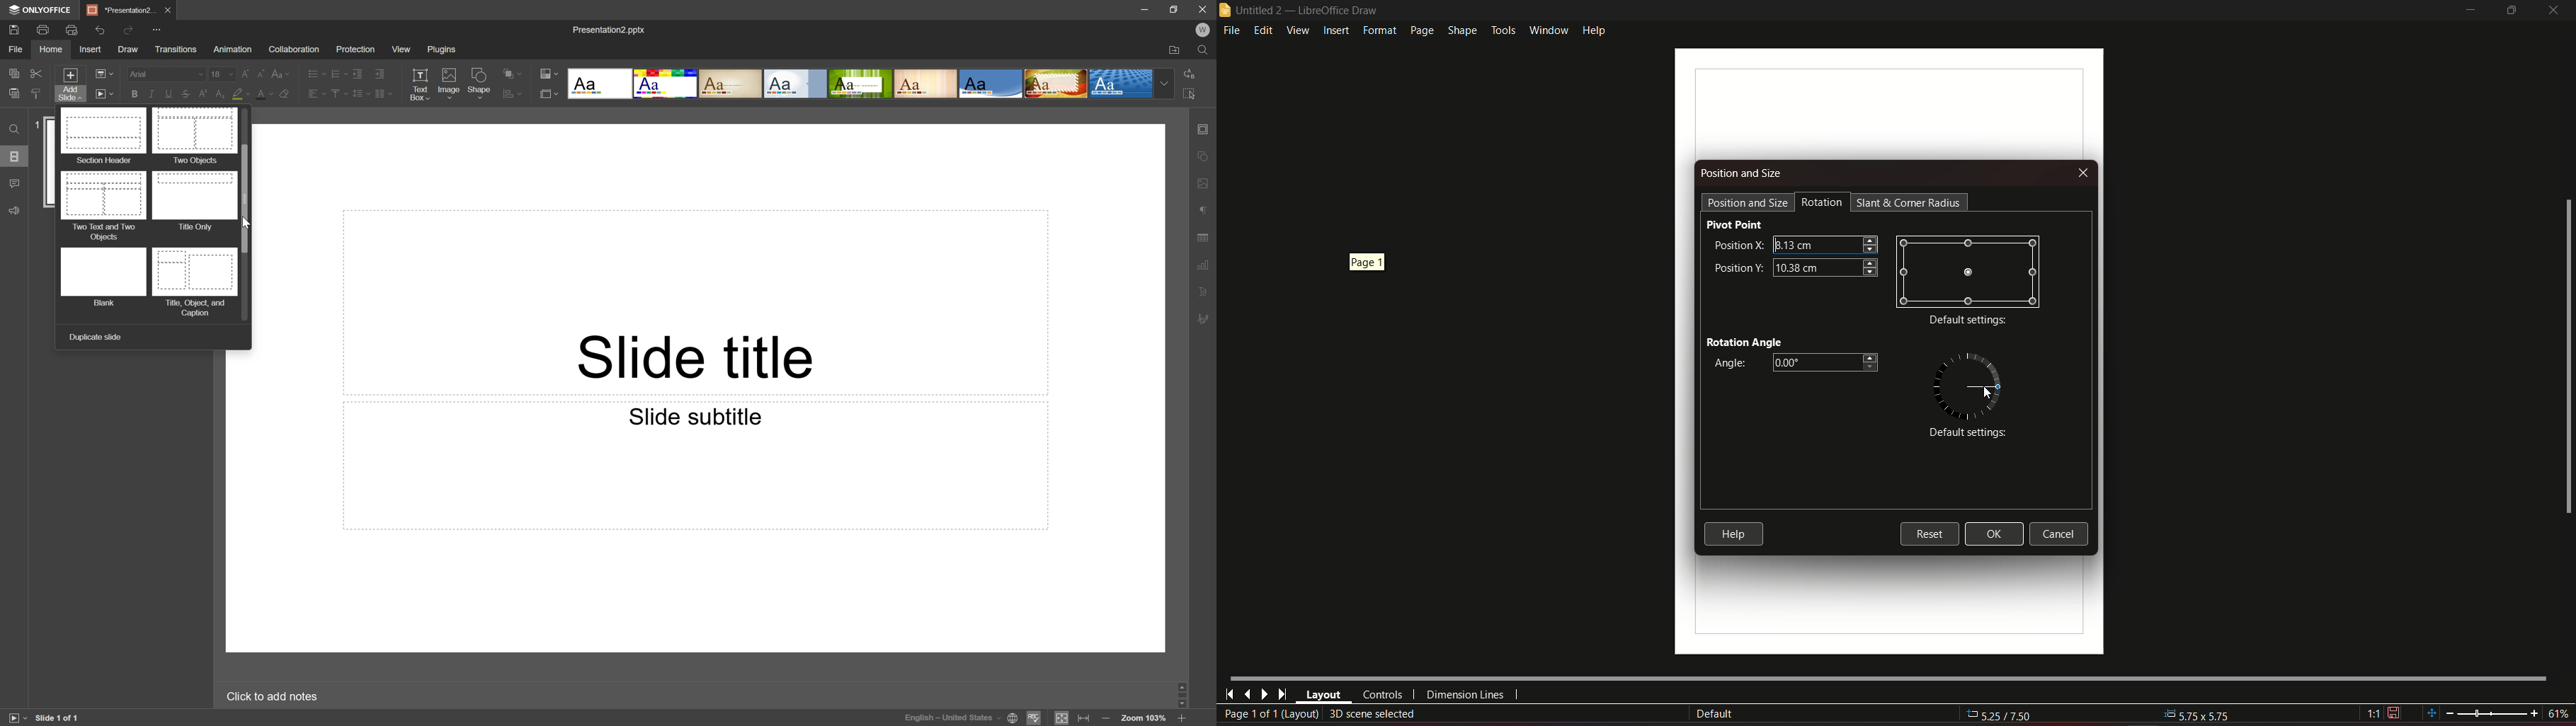 Image resolution: width=2576 pixels, height=728 pixels. I want to click on slide 1, so click(50, 163).